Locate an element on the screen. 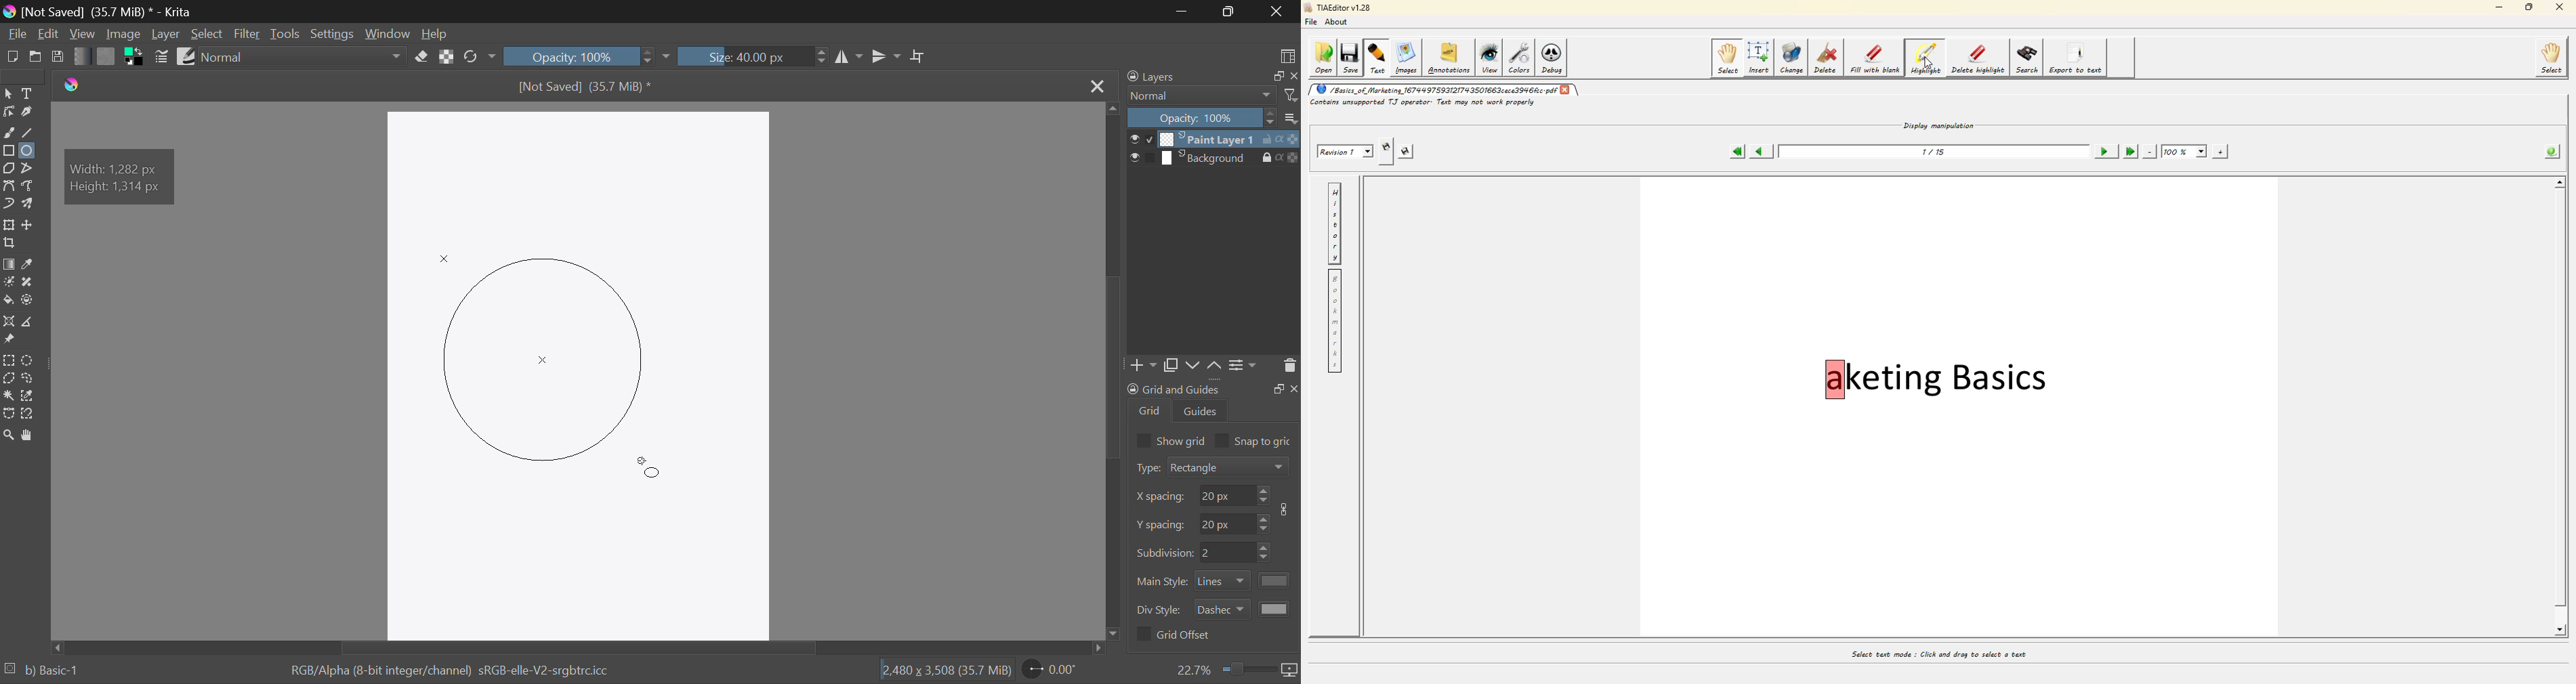 Image resolution: width=2576 pixels, height=700 pixels. Freehand Path Tool is located at coordinates (28, 185).